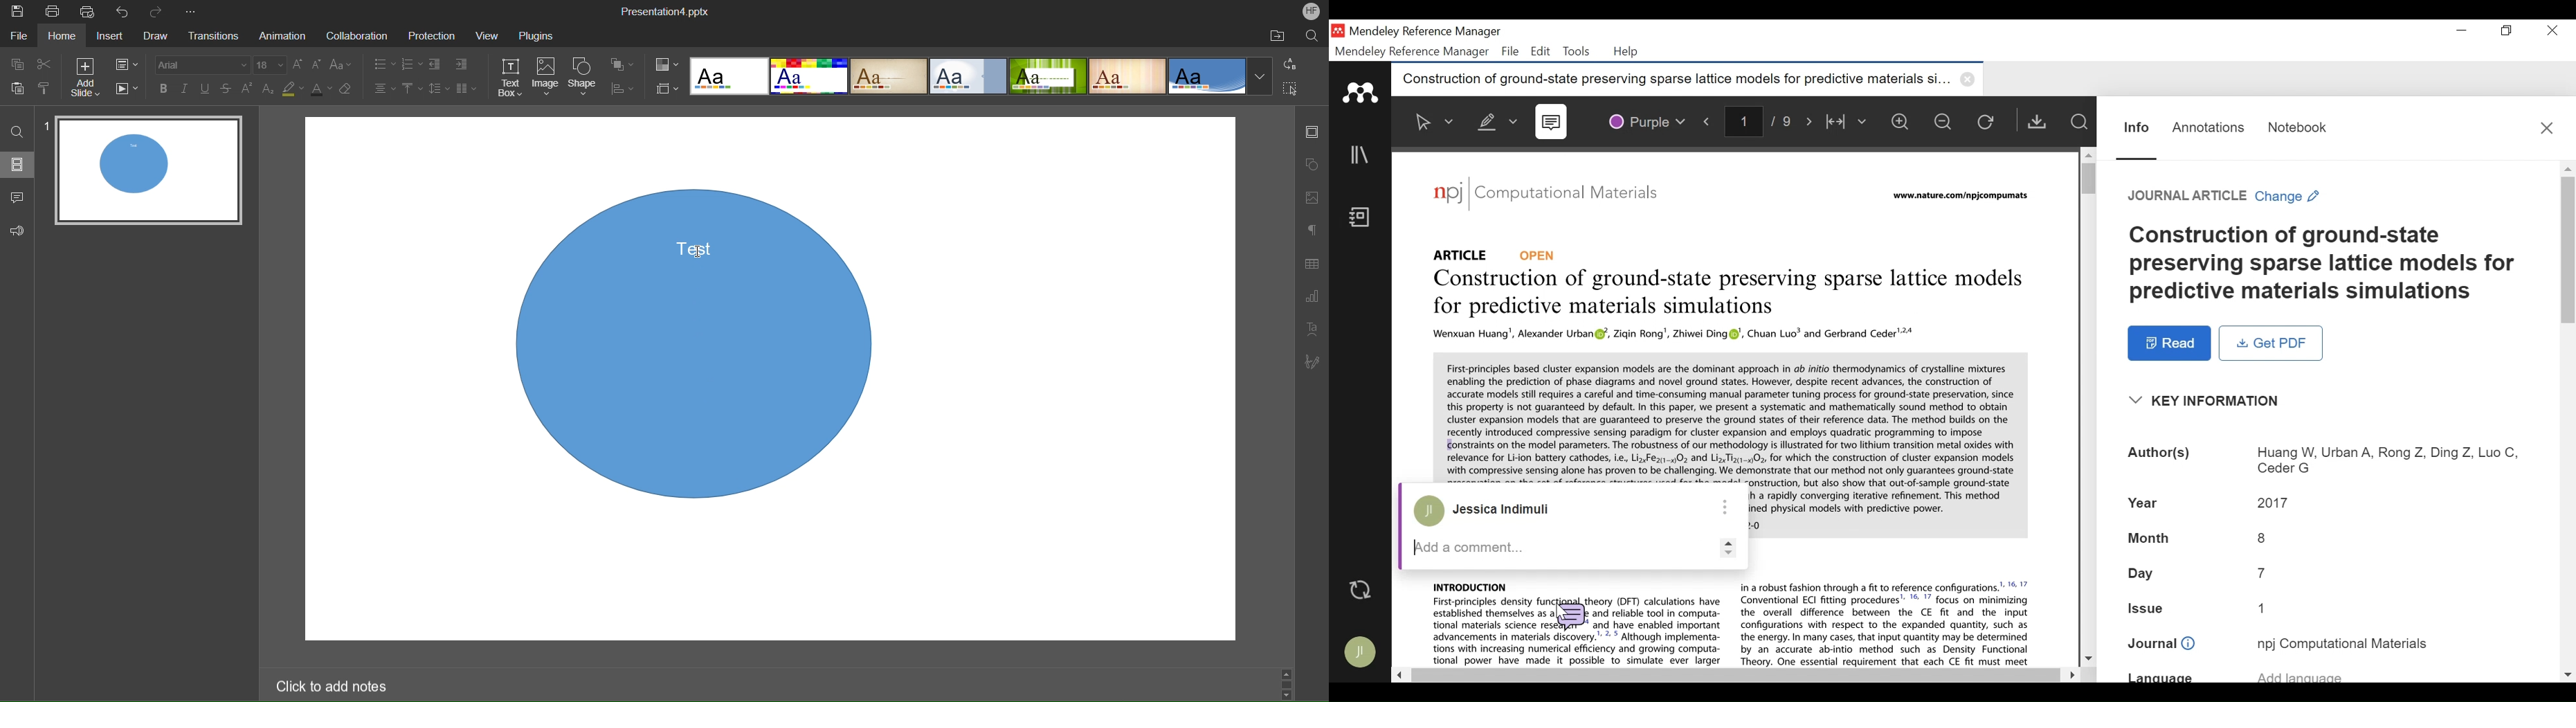 The height and width of the screenshot is (728, 2576). Describe the element at coordinates (537, 35) in the screenshot. I see `Plugins` at that location.